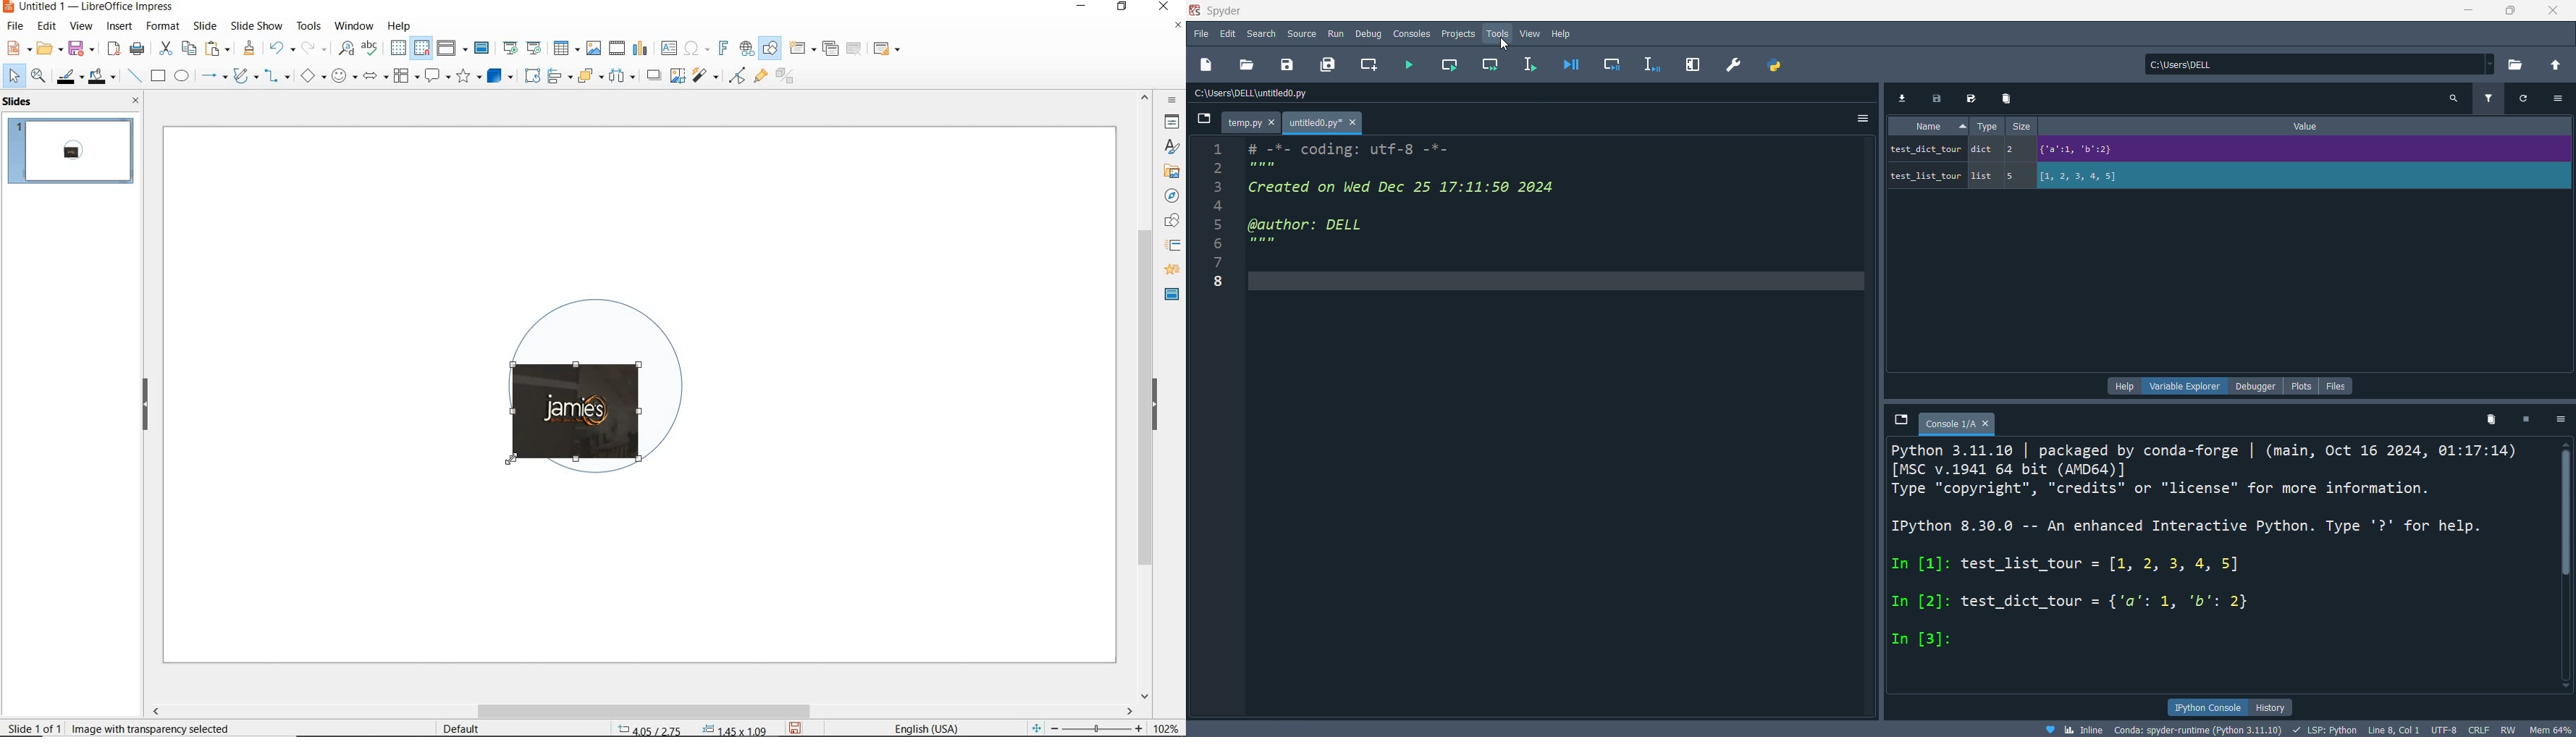 The width and height of the screenshot is (2576, 756). Describe the element at coordinates (81, 26) in the screenshot. I see `view` at that location.